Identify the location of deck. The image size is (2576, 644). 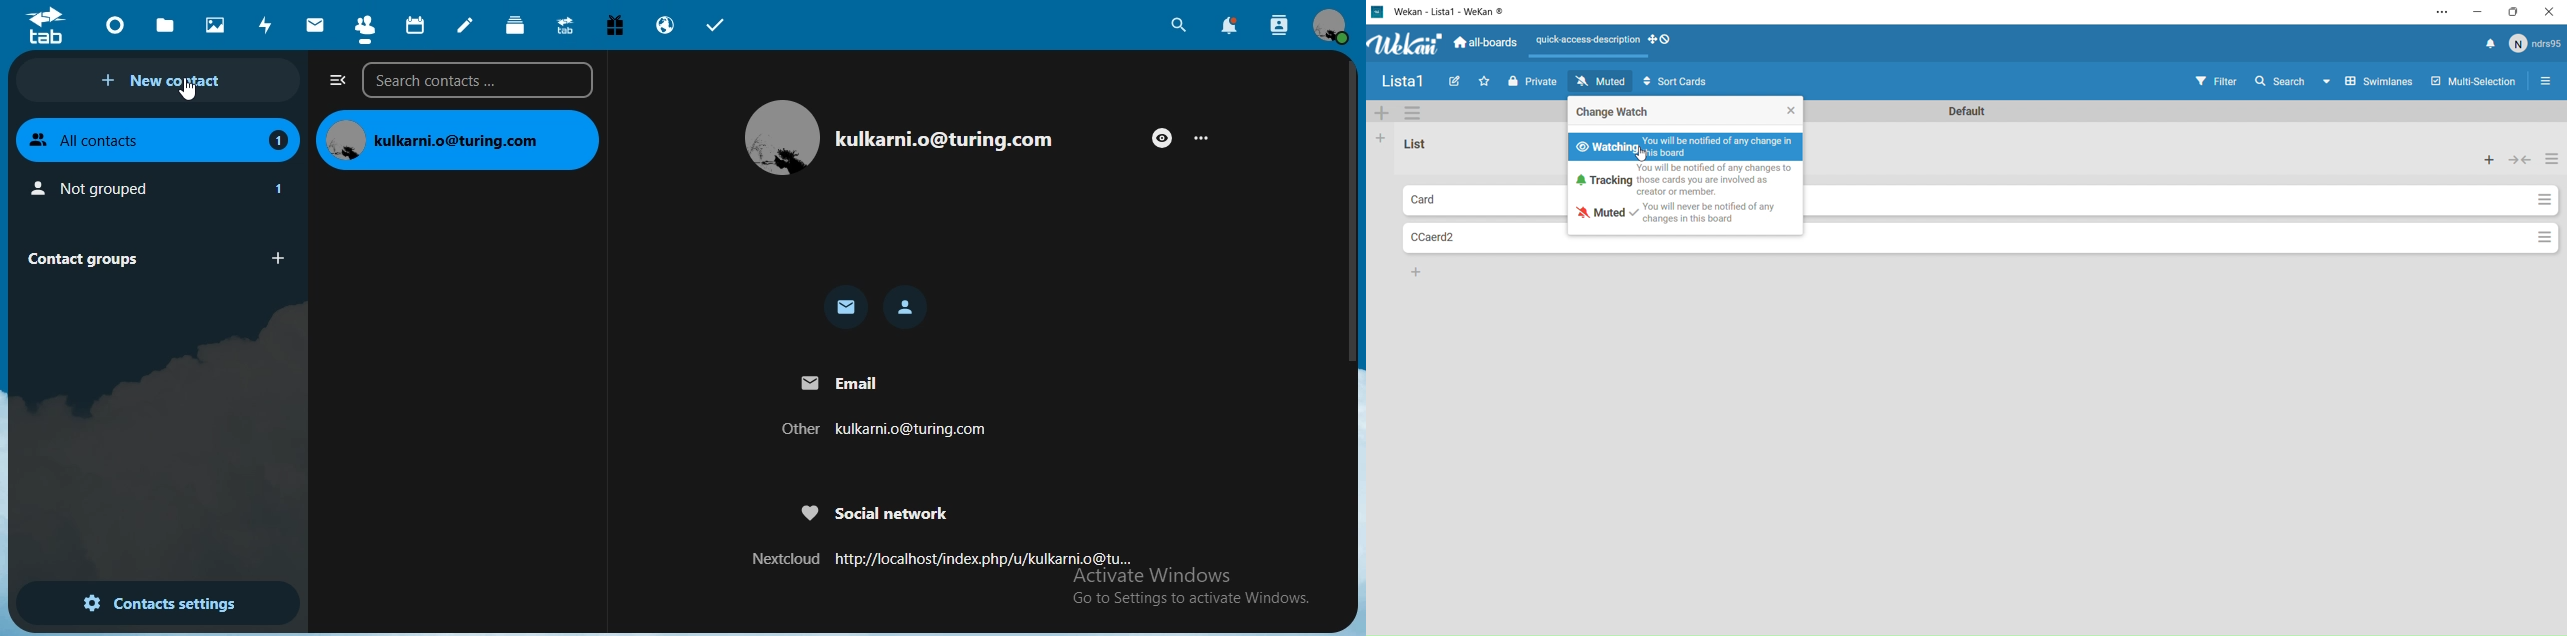
(518, 26).